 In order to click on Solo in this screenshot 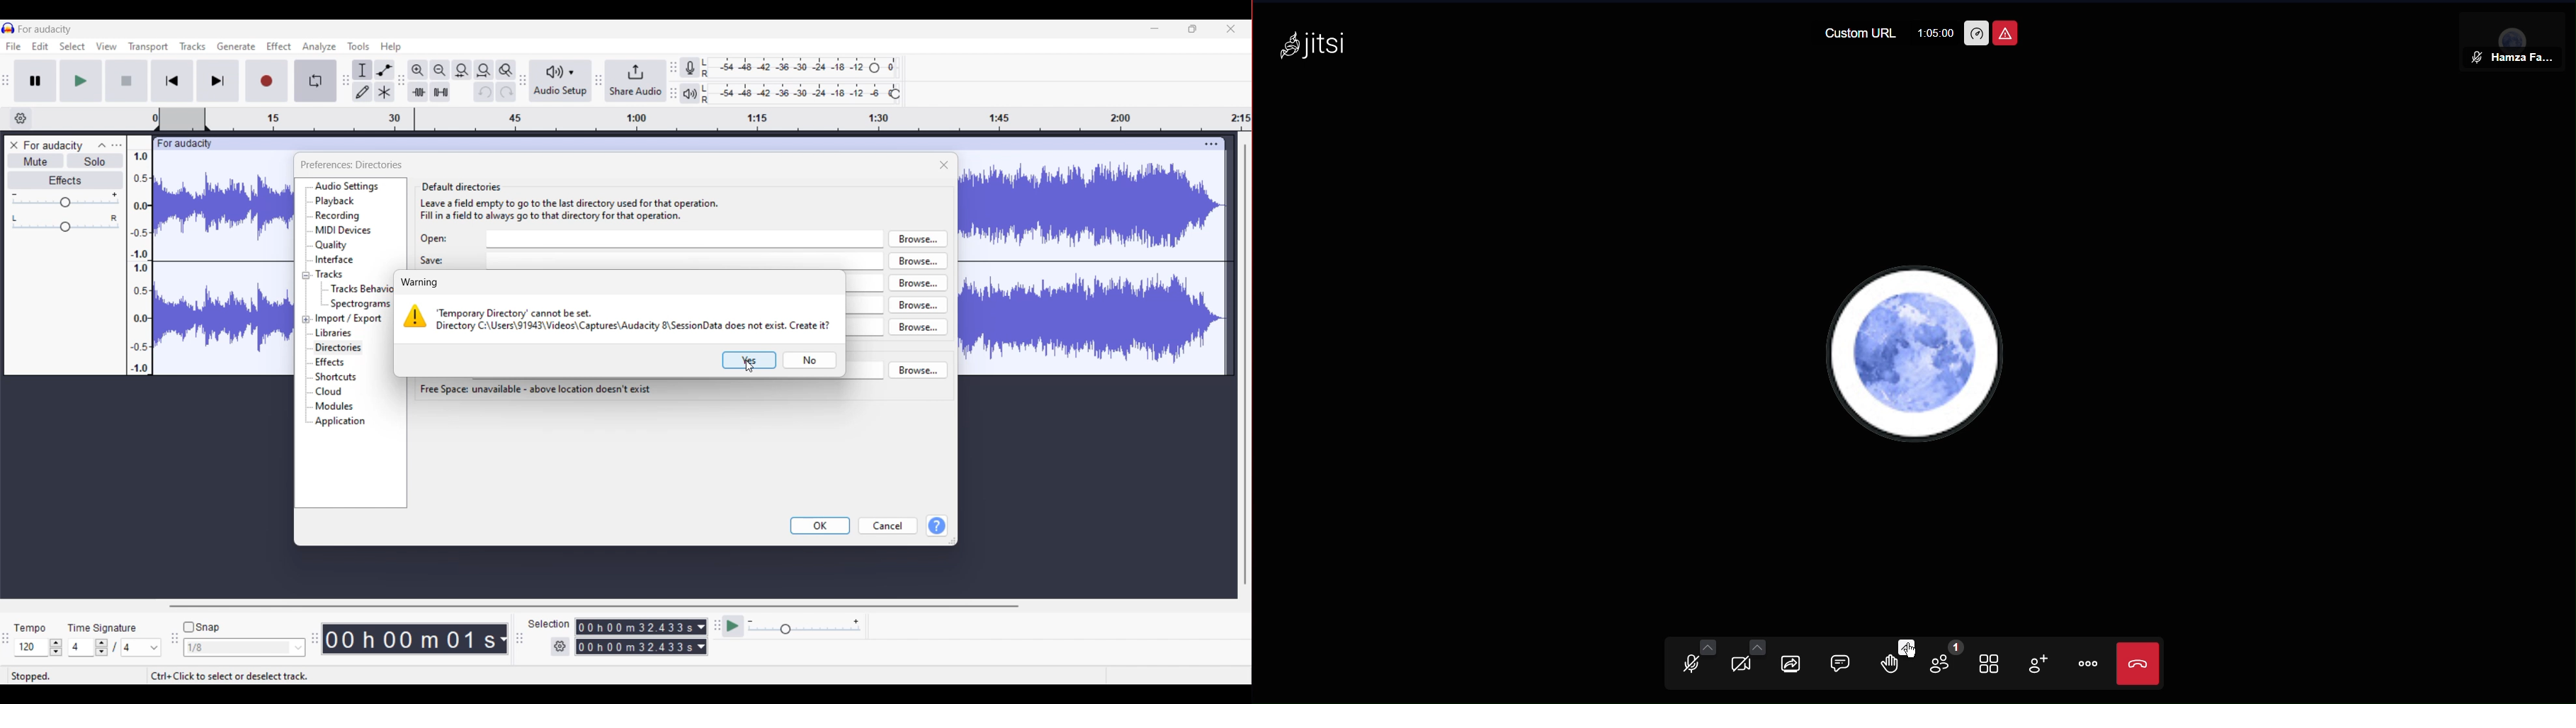, I will do `click(95, 161)`.